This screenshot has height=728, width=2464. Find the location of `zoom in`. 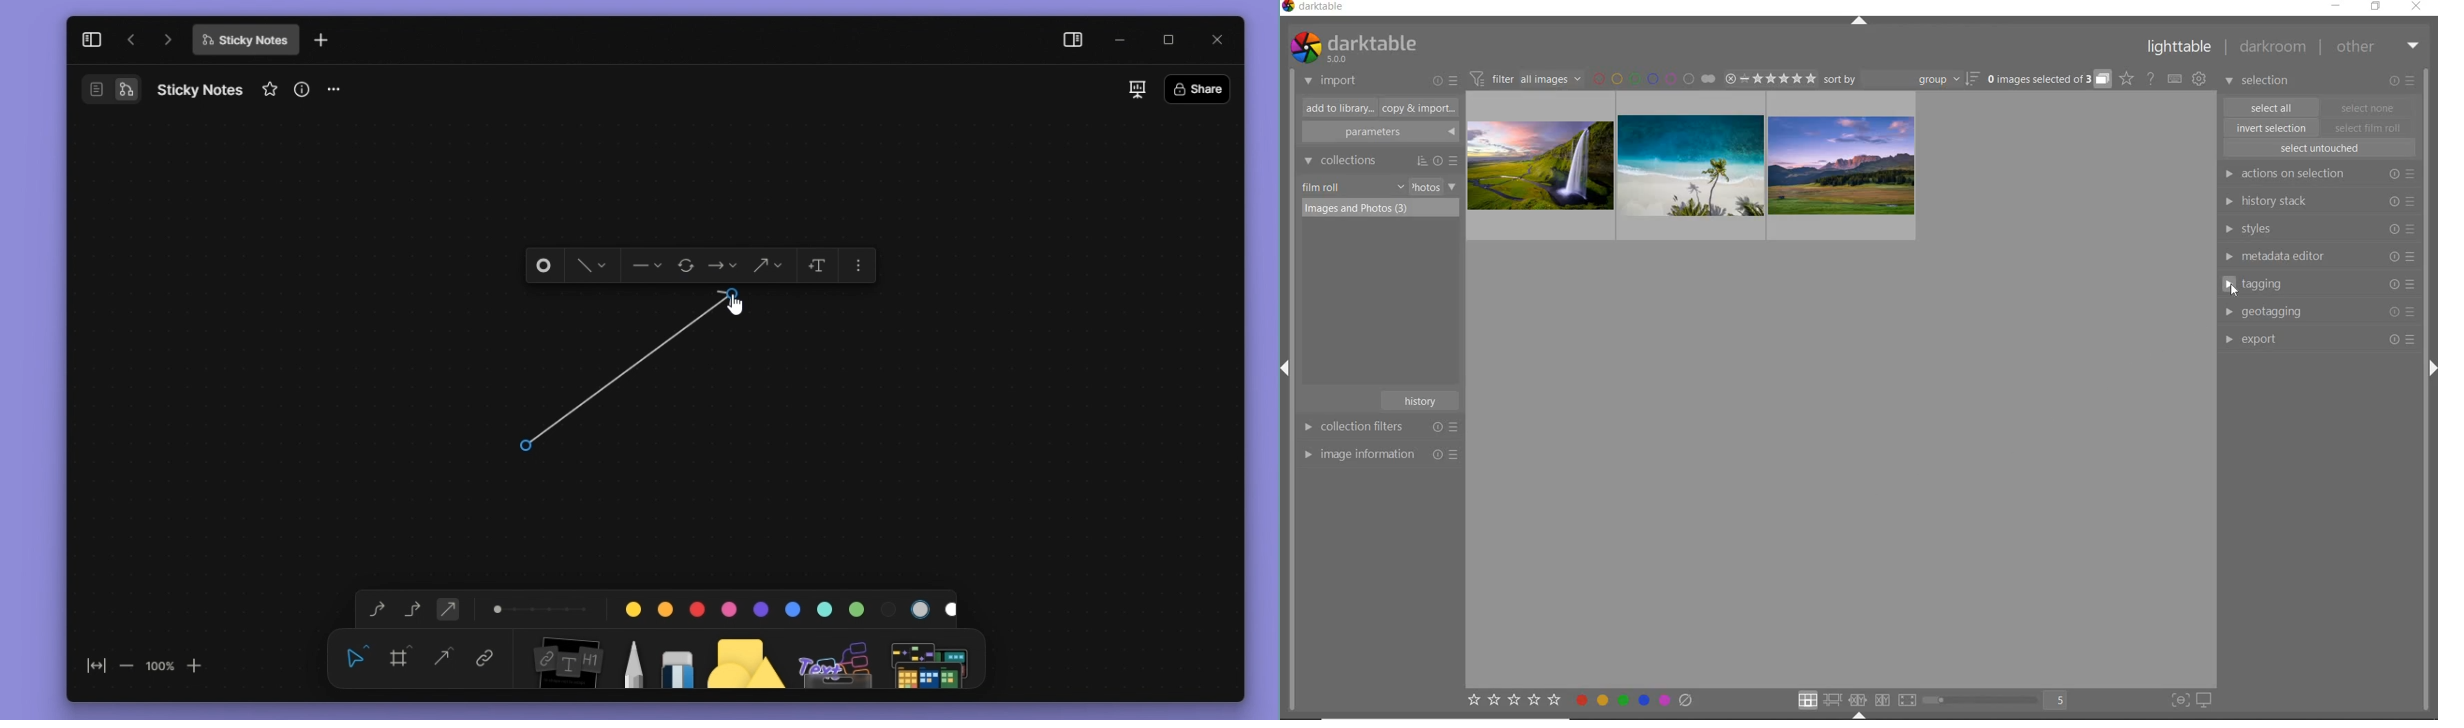

zoom in is located at coordinates (196, 664).